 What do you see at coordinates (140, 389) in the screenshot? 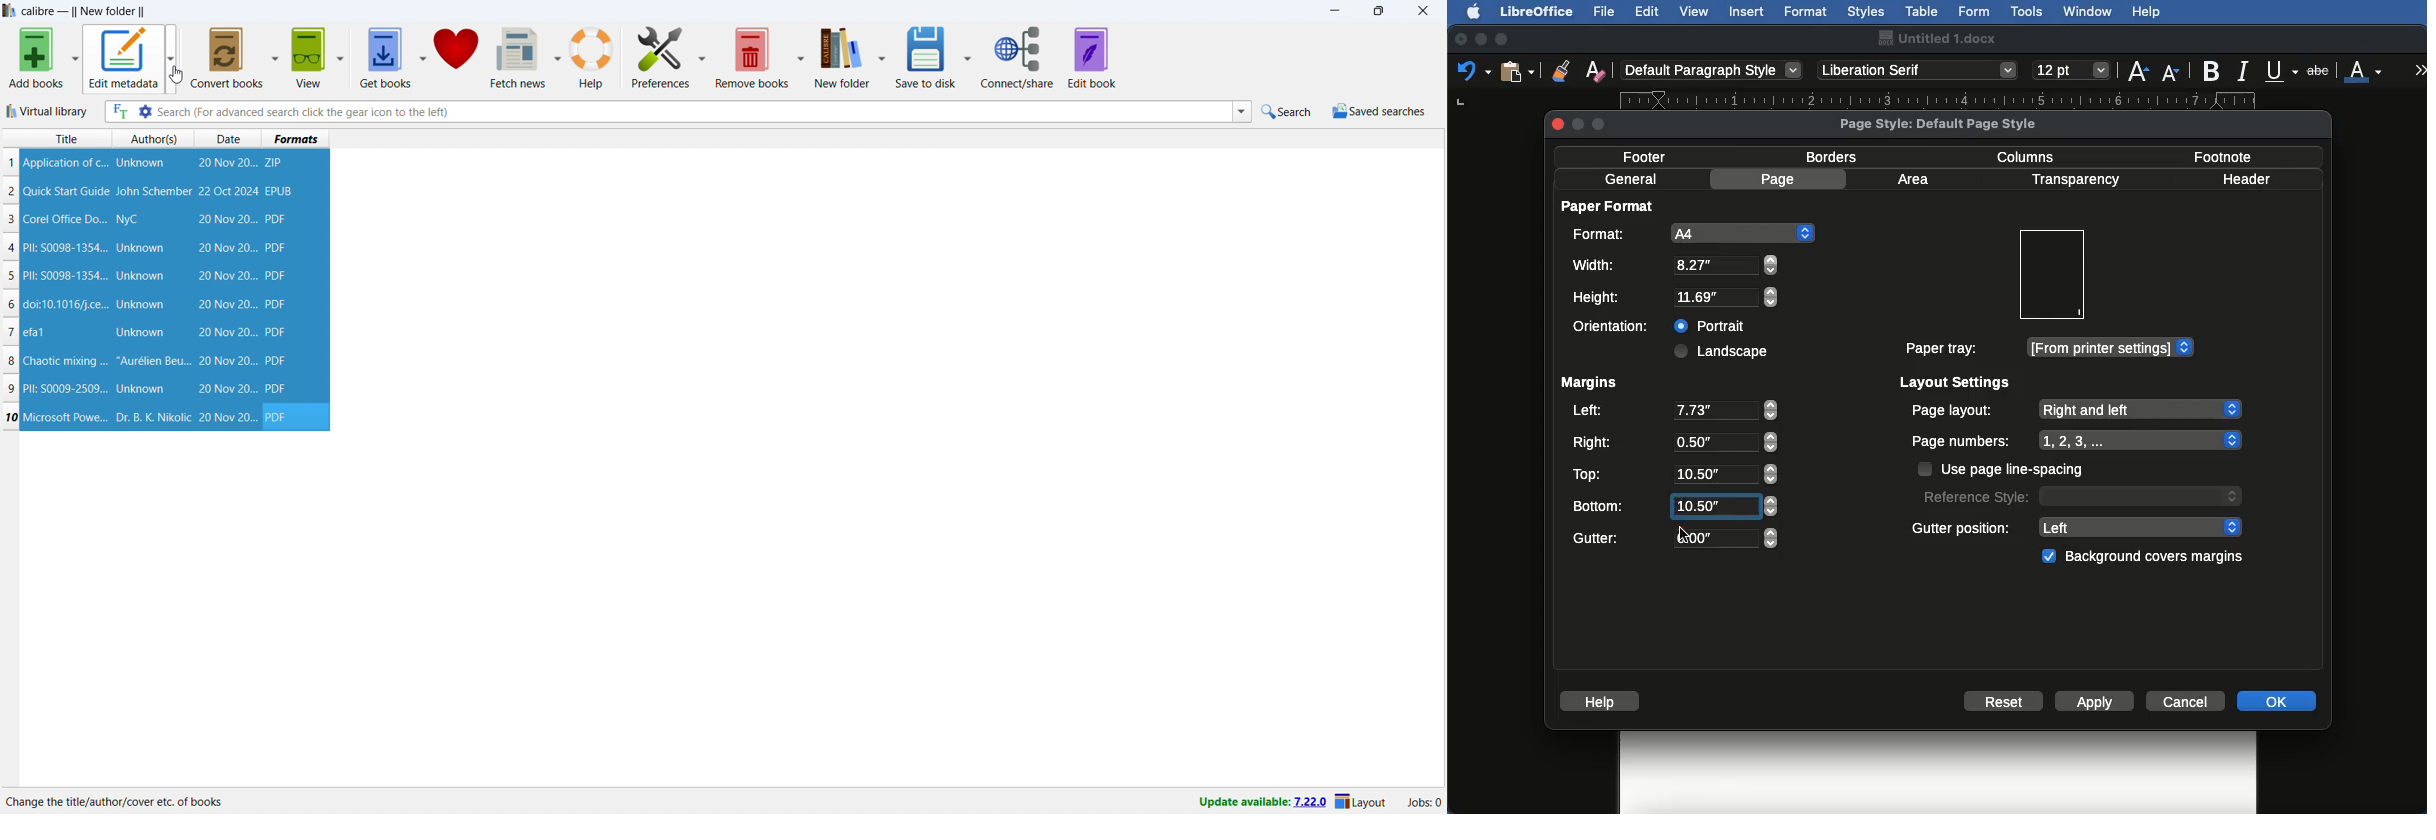
I see `Unknown` at bounding box center [140, 389].